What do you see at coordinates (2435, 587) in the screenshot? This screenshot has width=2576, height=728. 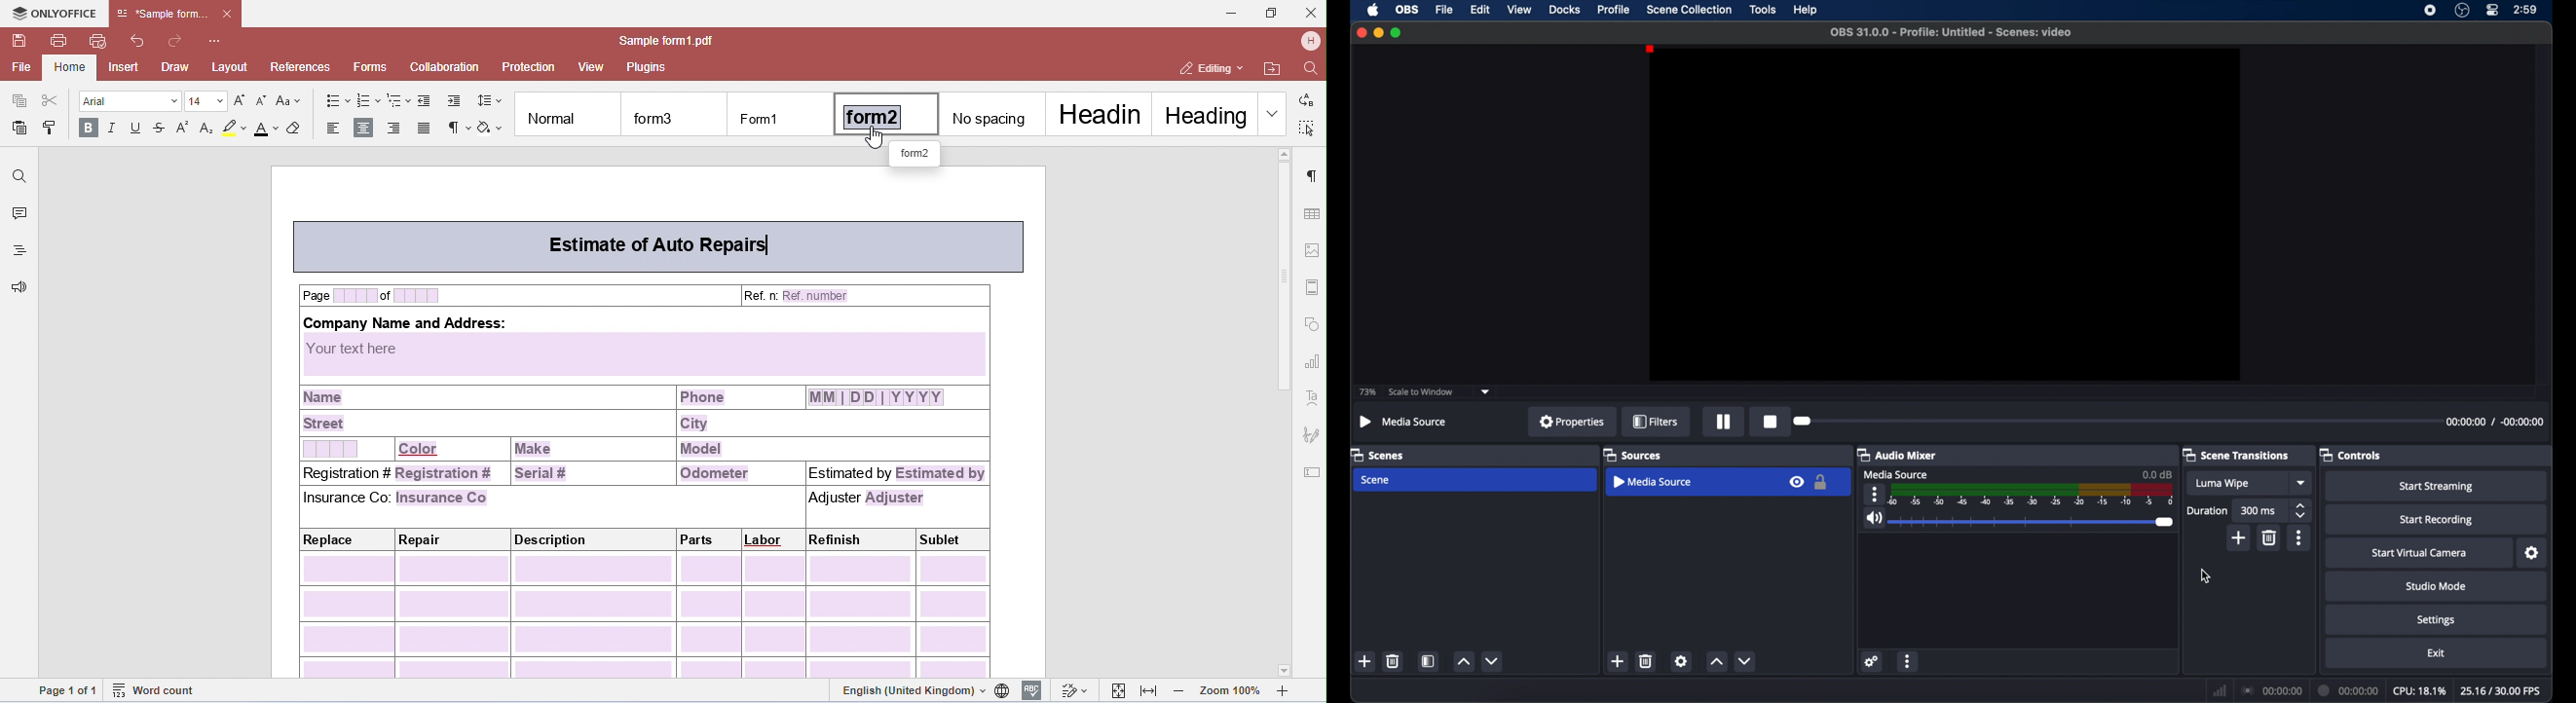 I see `studio mode` at bounding box center [2435, 587].